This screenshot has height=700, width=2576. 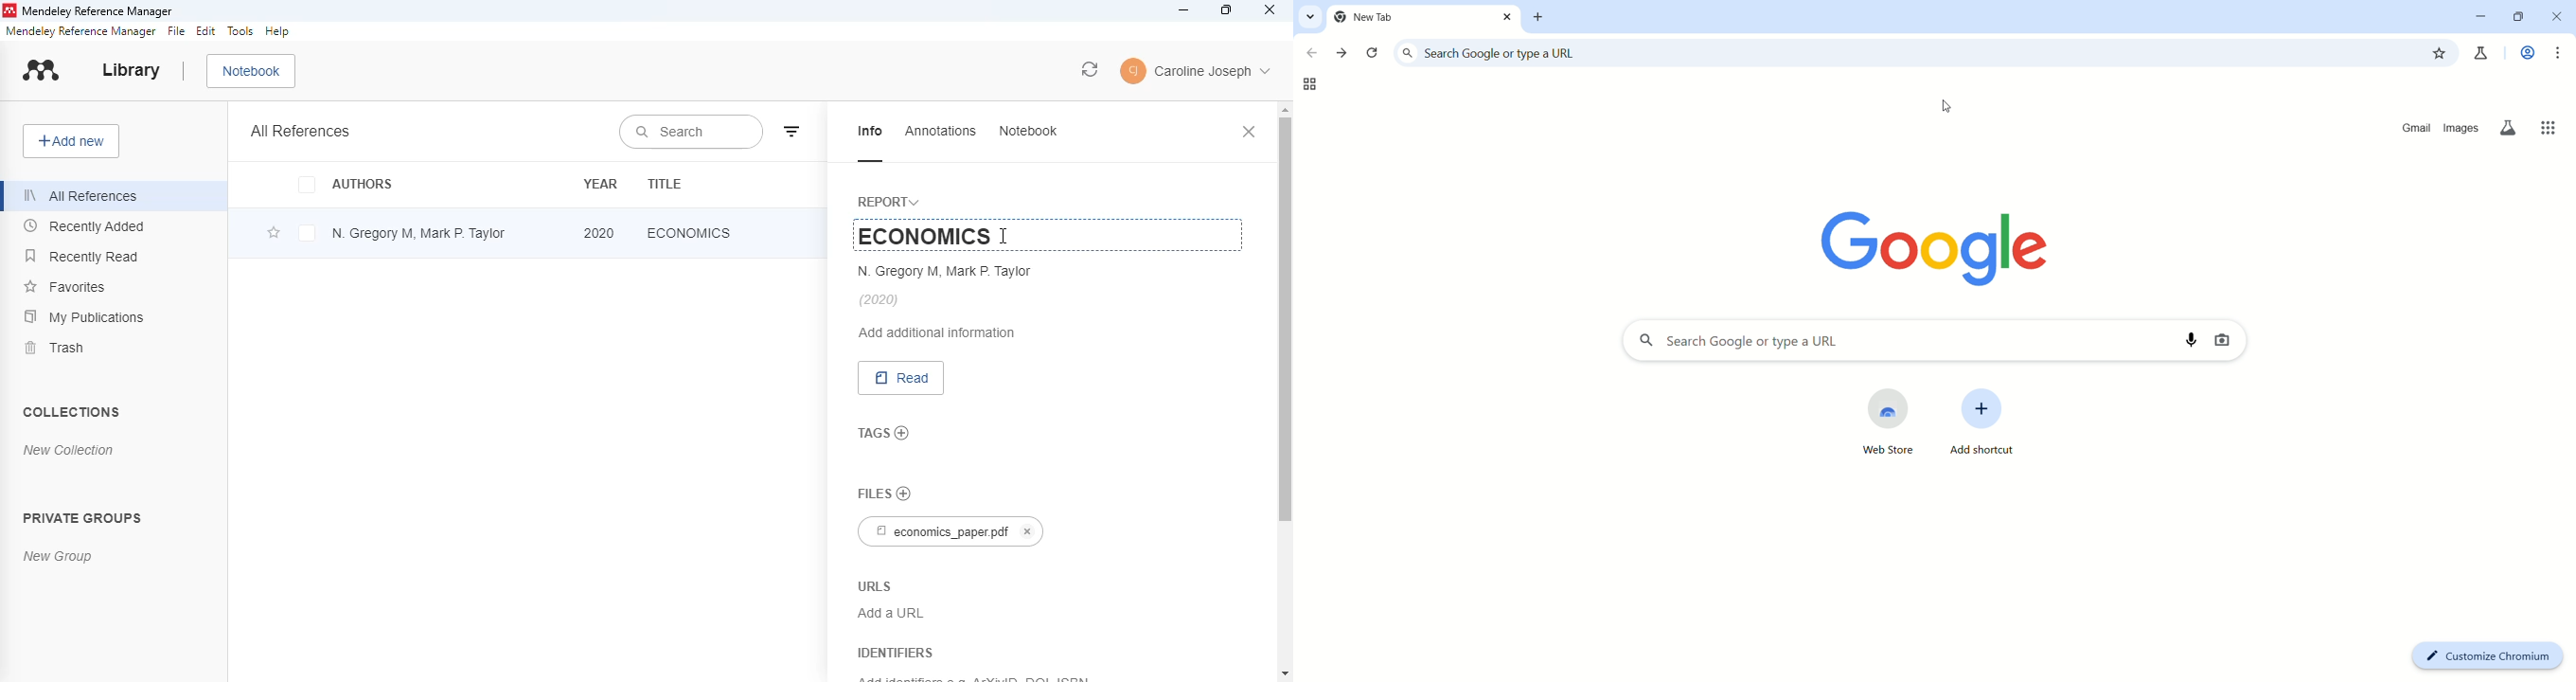 What do you see at coordinates (1900, 339) in the screenshot?
I see `search` at bounding box center [1900, 339].